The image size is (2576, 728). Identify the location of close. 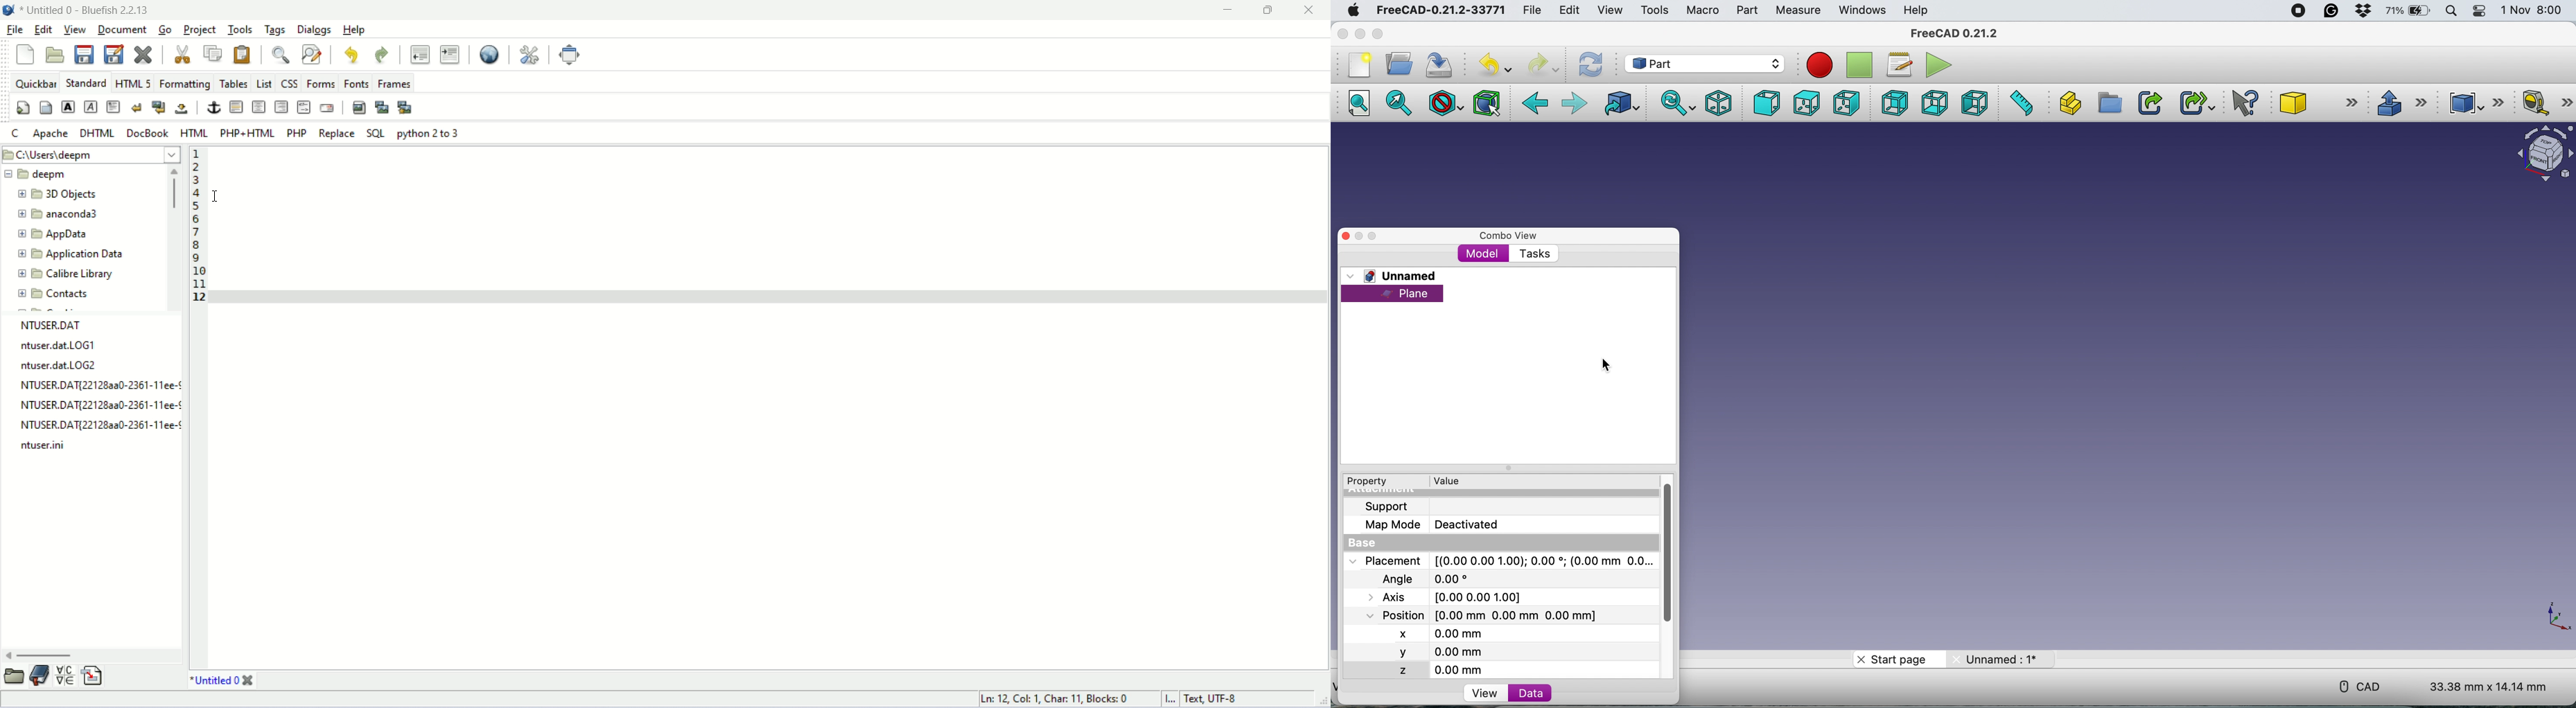
(249, 681).